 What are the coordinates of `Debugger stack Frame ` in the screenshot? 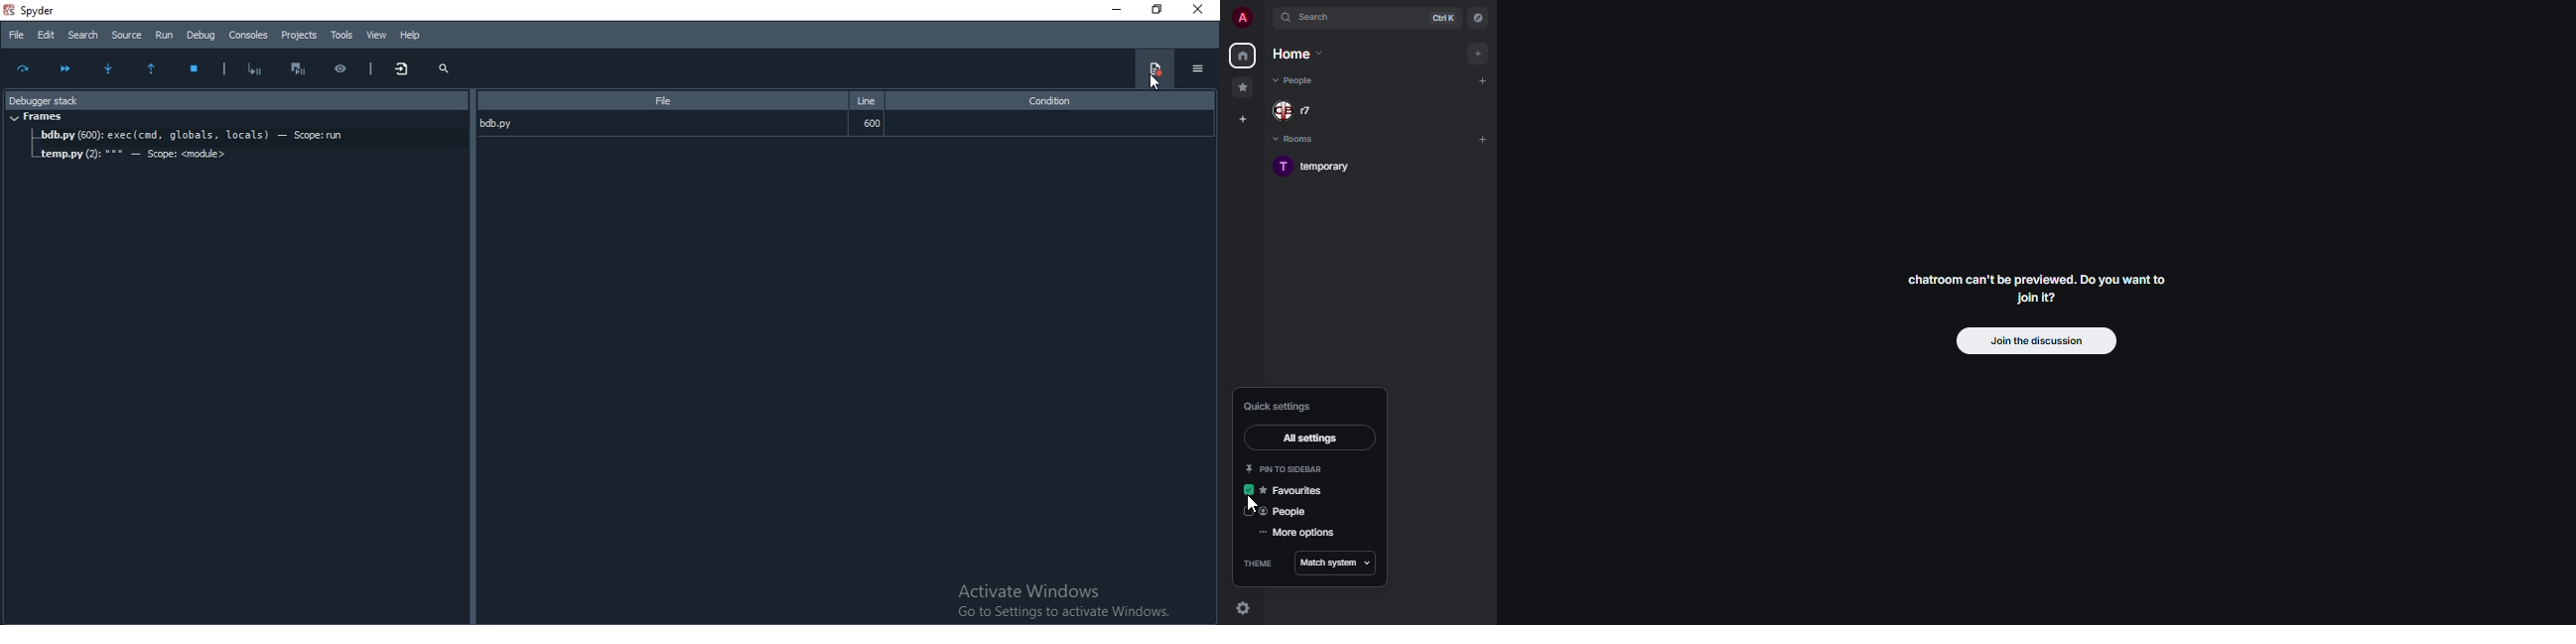 It's located at (232, 98).